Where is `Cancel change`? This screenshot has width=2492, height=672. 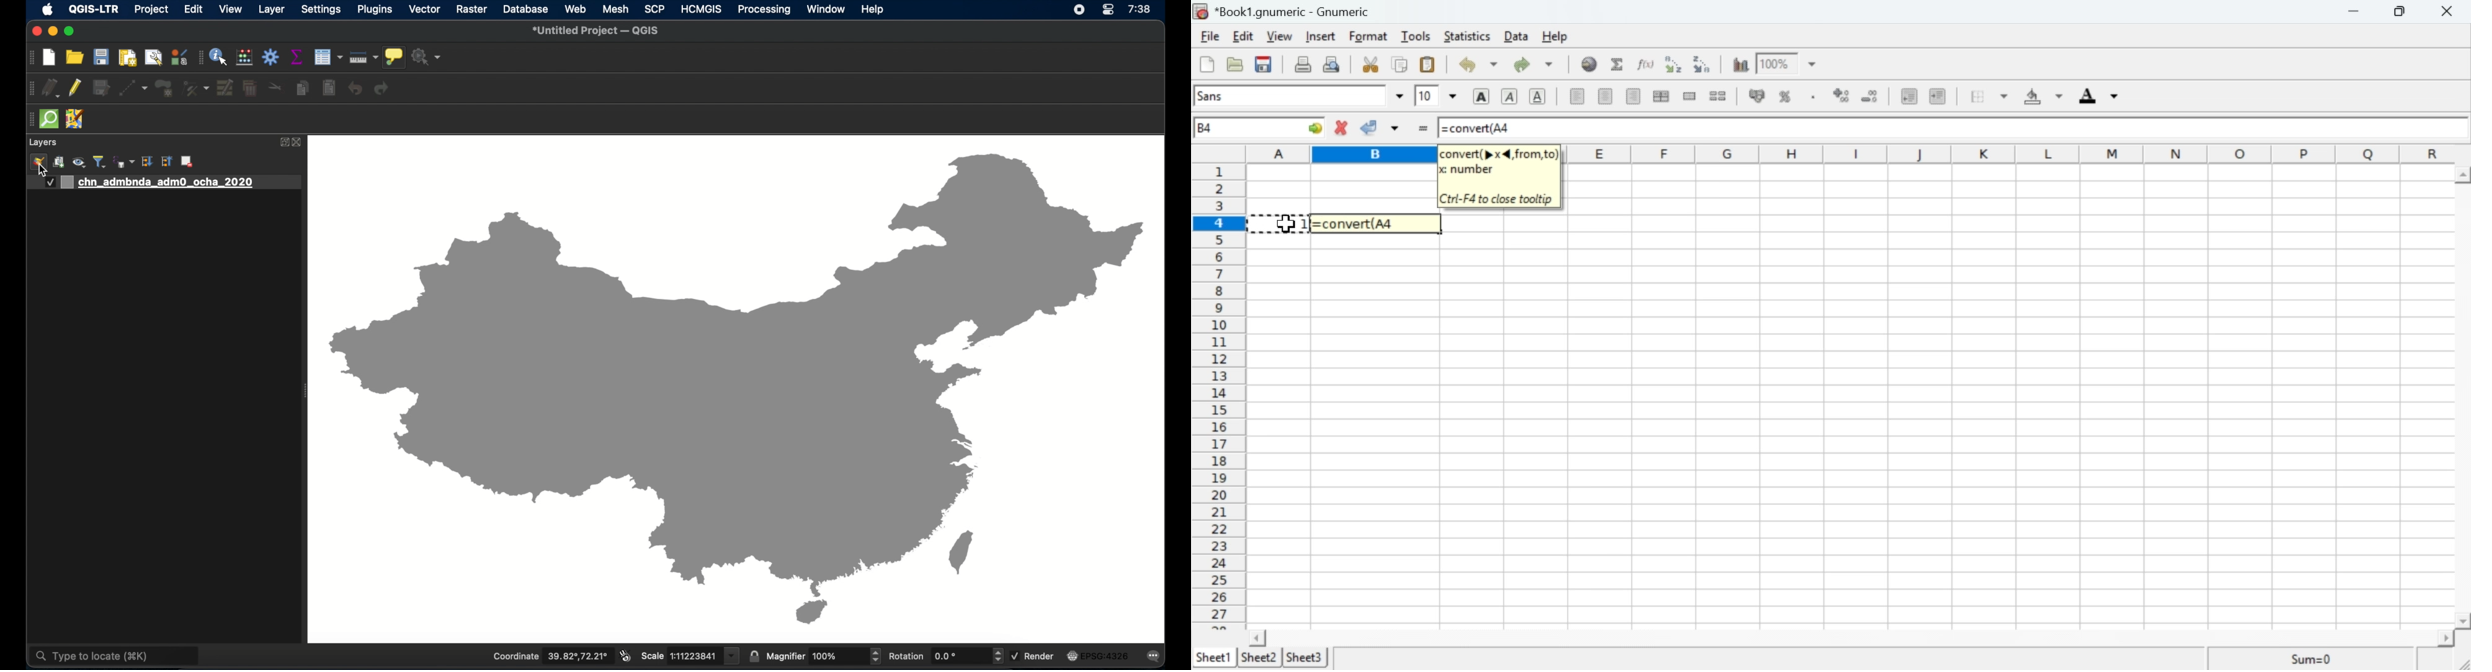 Cancel change is located at coordinates (1339, 129).